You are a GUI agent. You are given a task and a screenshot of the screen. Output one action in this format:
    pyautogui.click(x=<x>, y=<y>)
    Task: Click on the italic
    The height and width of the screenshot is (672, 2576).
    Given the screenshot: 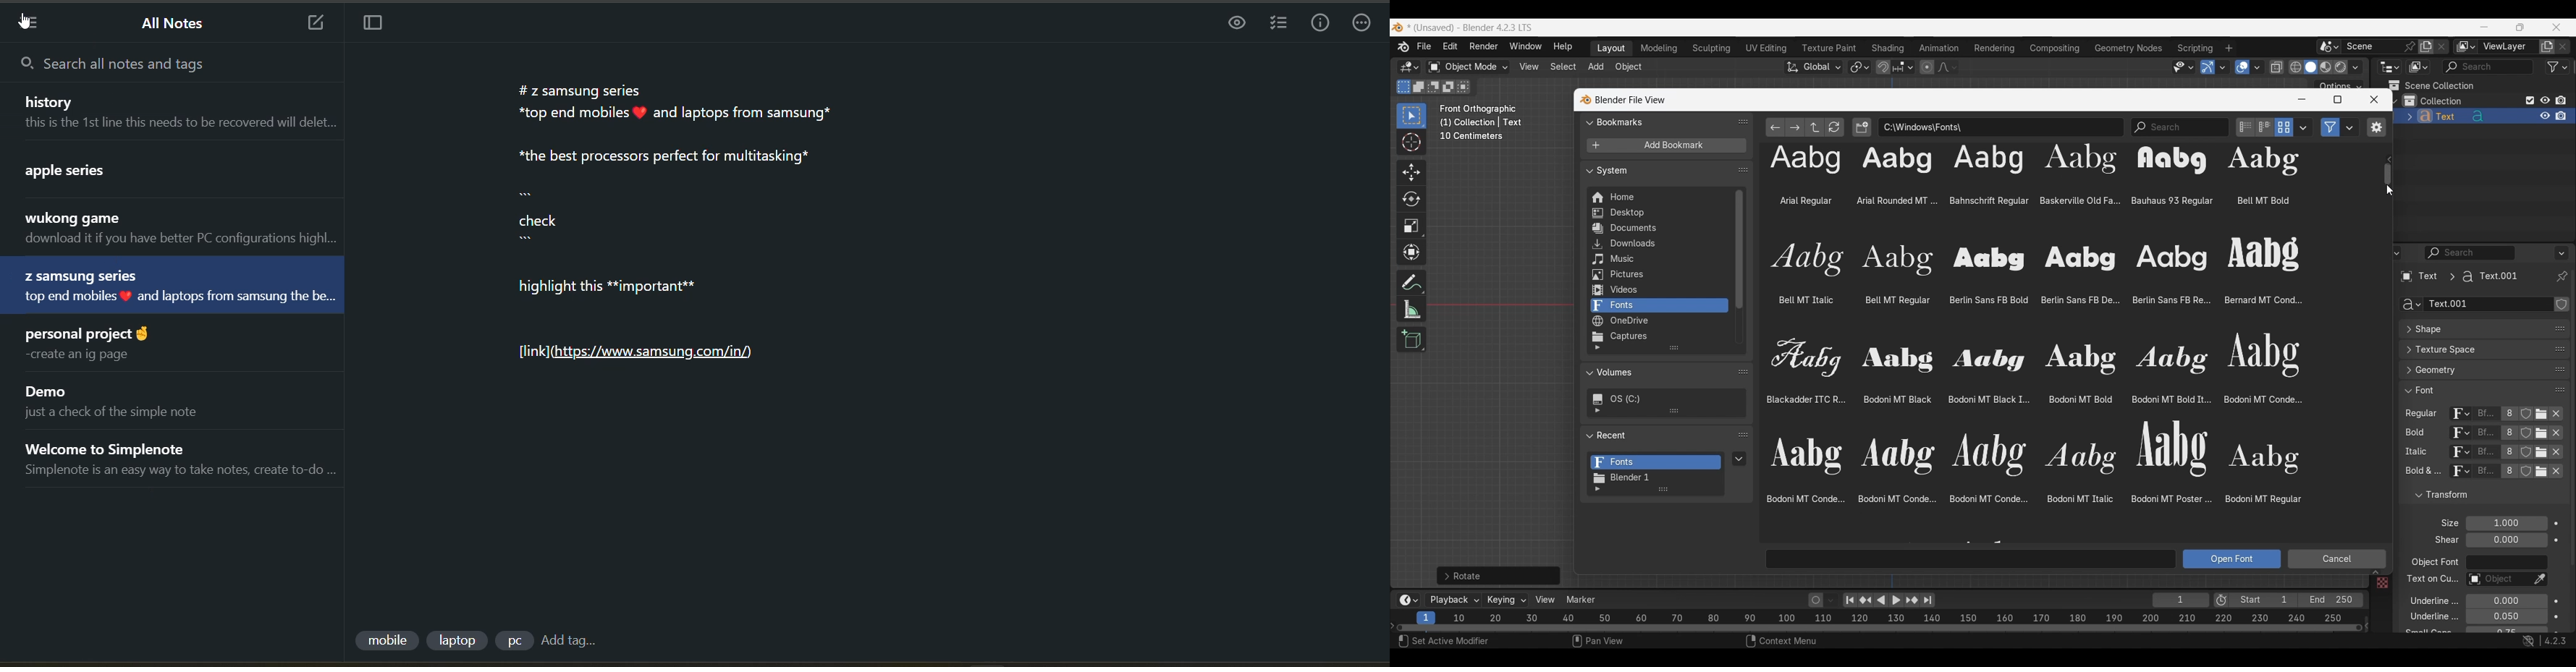 What is the action you would take?
    pyautogui.click(x=2414, y=452)
    